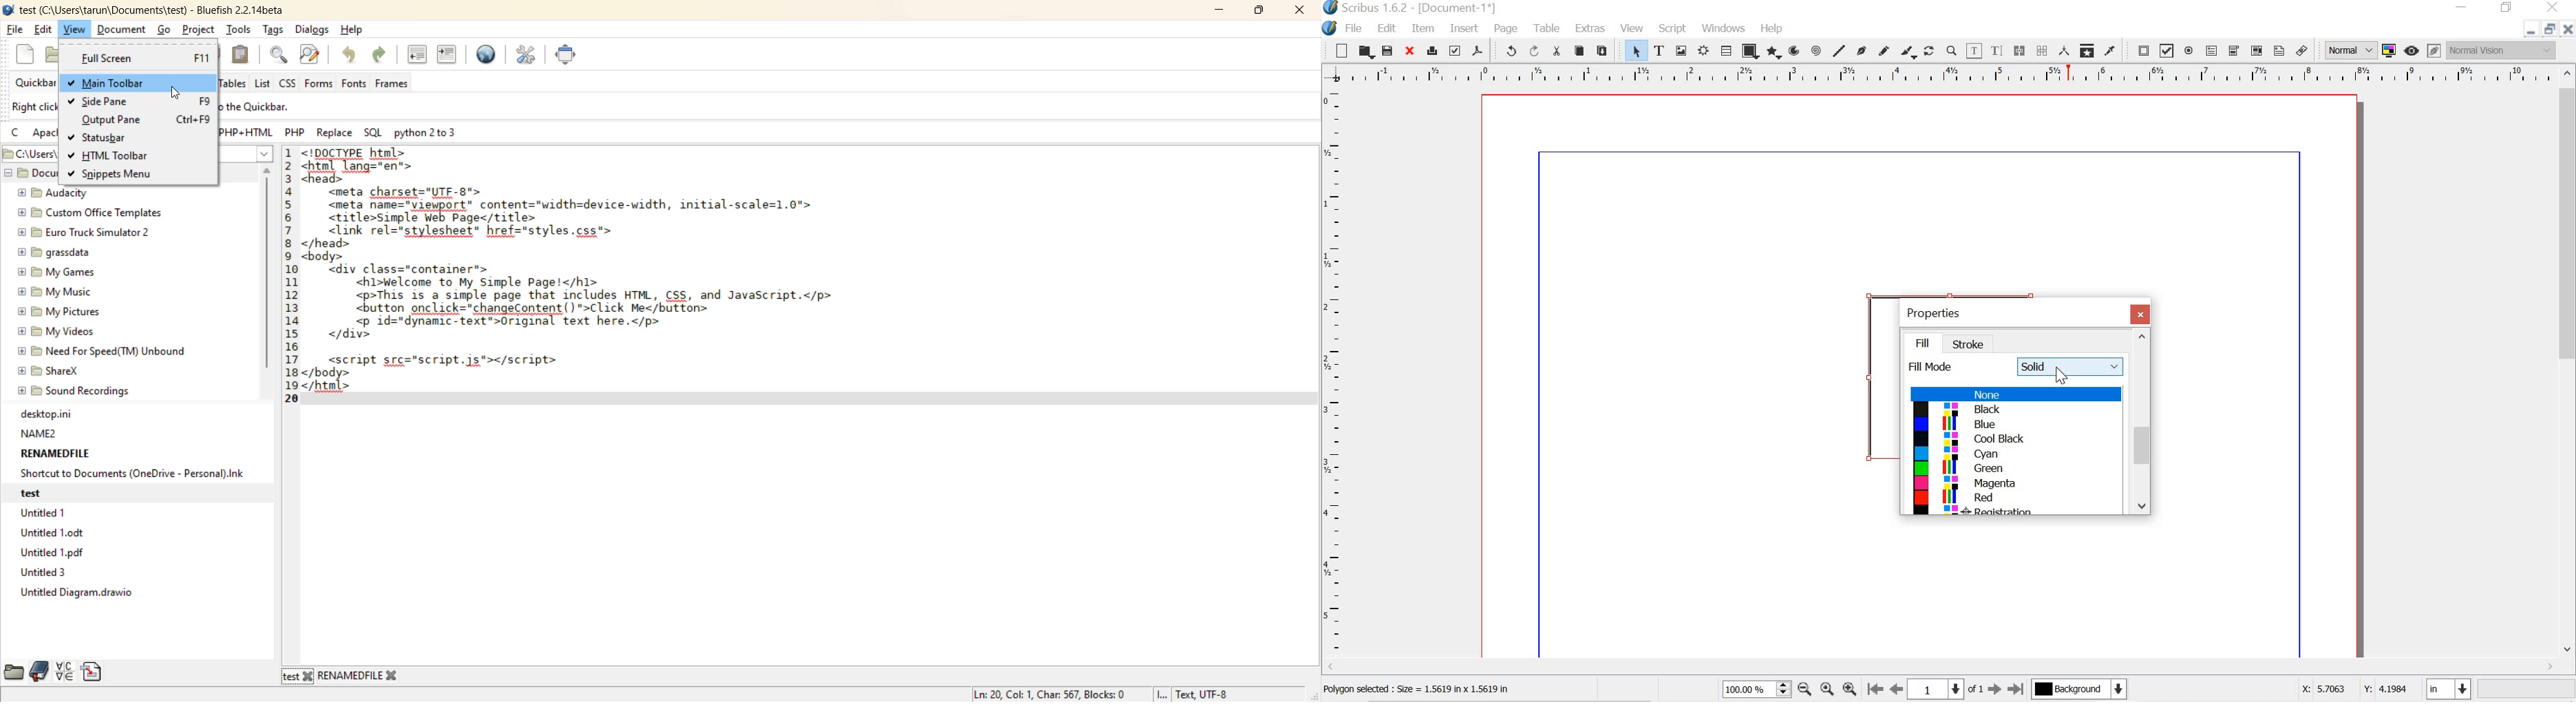  Describe the element at coordinates (1829, 690) in the screenshot. I see `zoom to` at that location.